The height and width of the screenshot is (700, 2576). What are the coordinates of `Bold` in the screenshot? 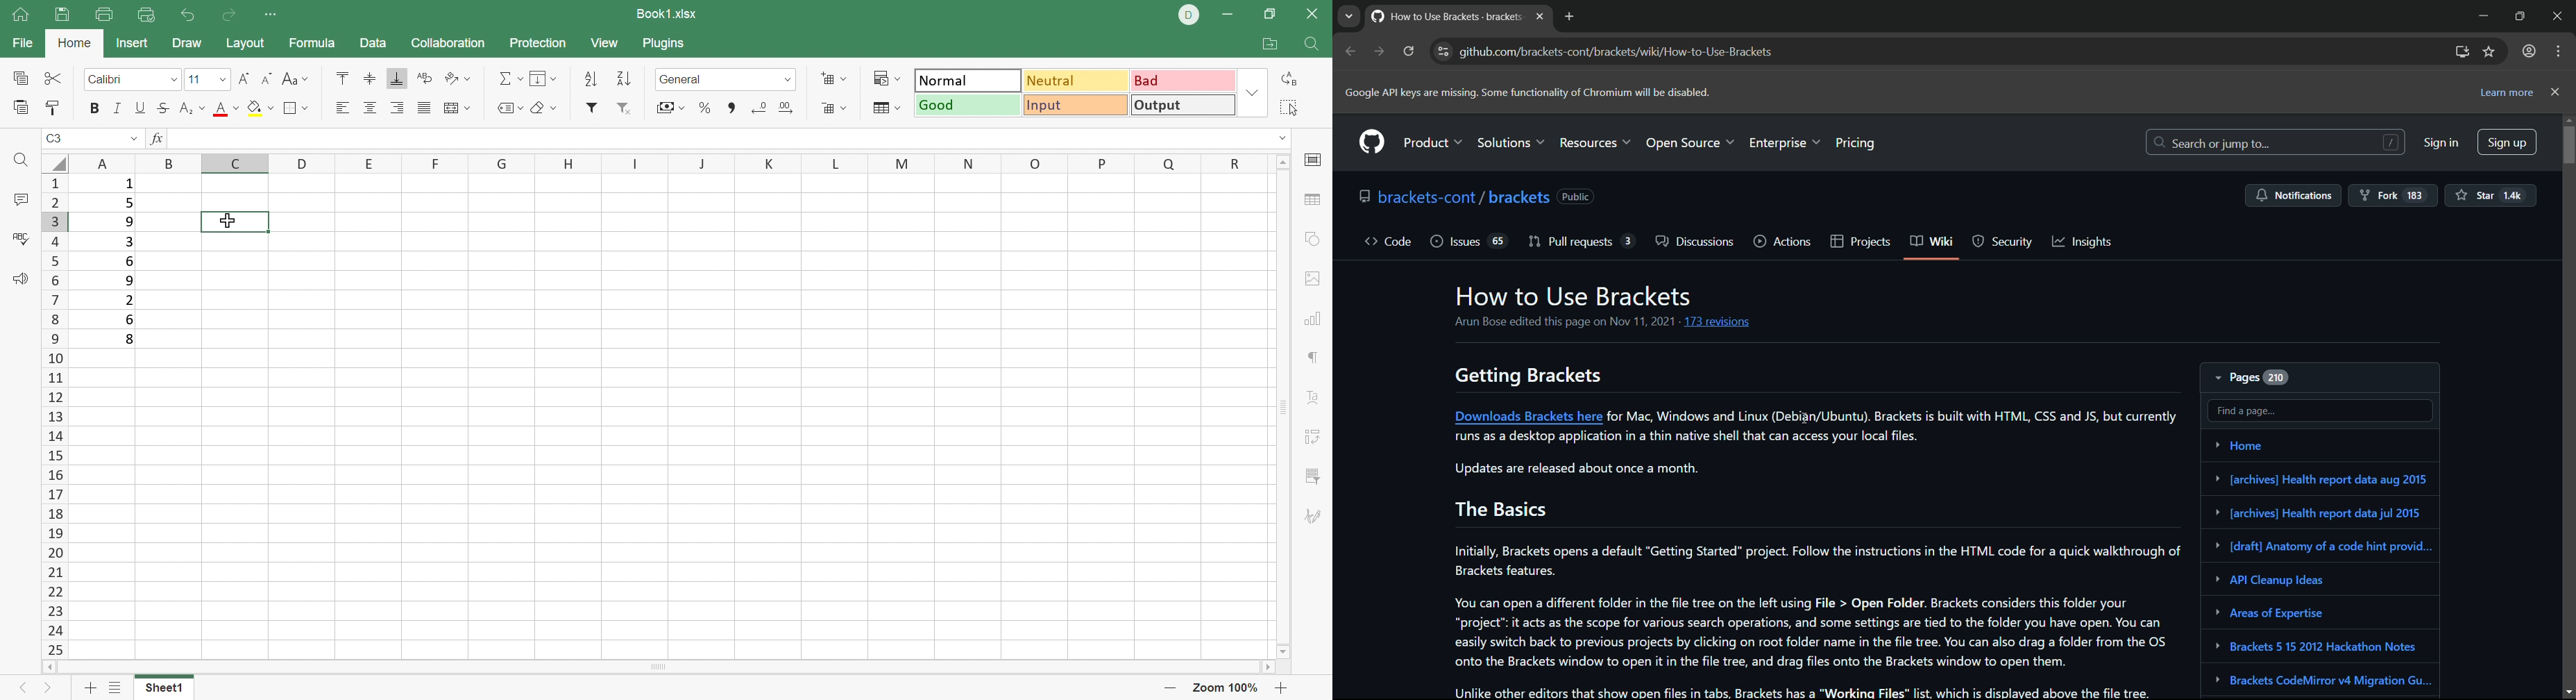 It's located at (95, 108).